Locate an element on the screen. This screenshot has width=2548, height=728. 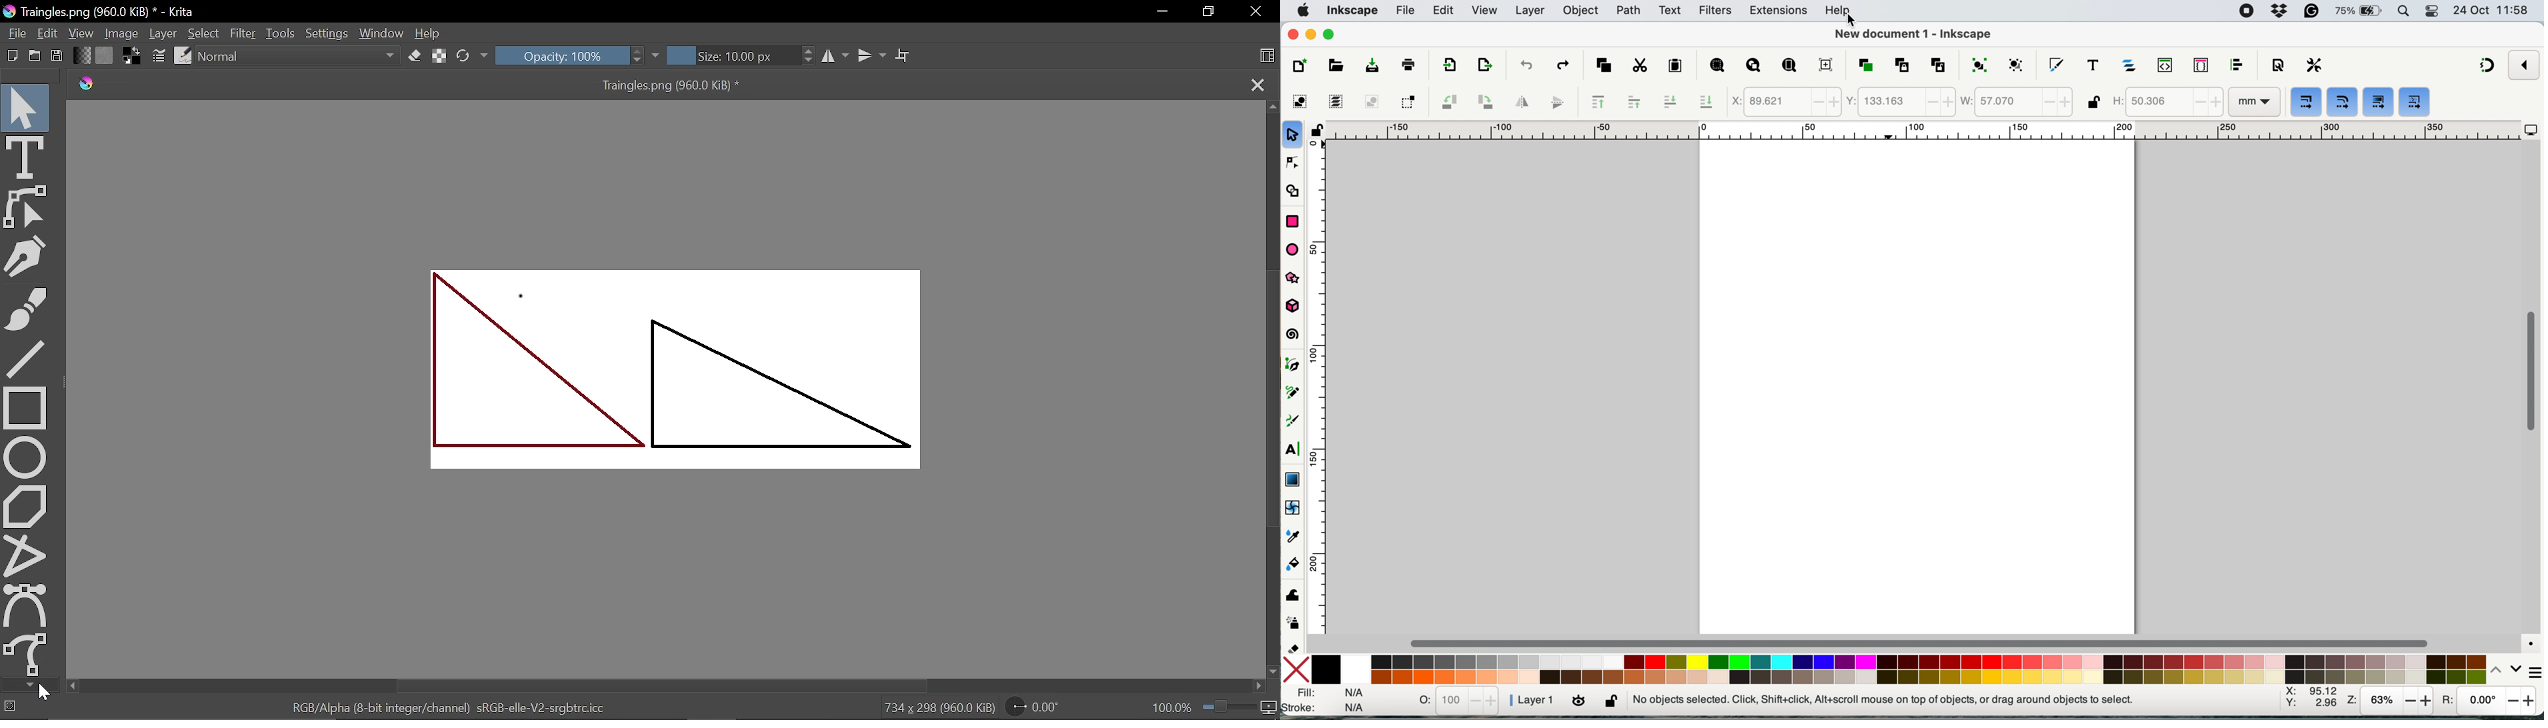
move gradients is located at coordinates (2379, 102).